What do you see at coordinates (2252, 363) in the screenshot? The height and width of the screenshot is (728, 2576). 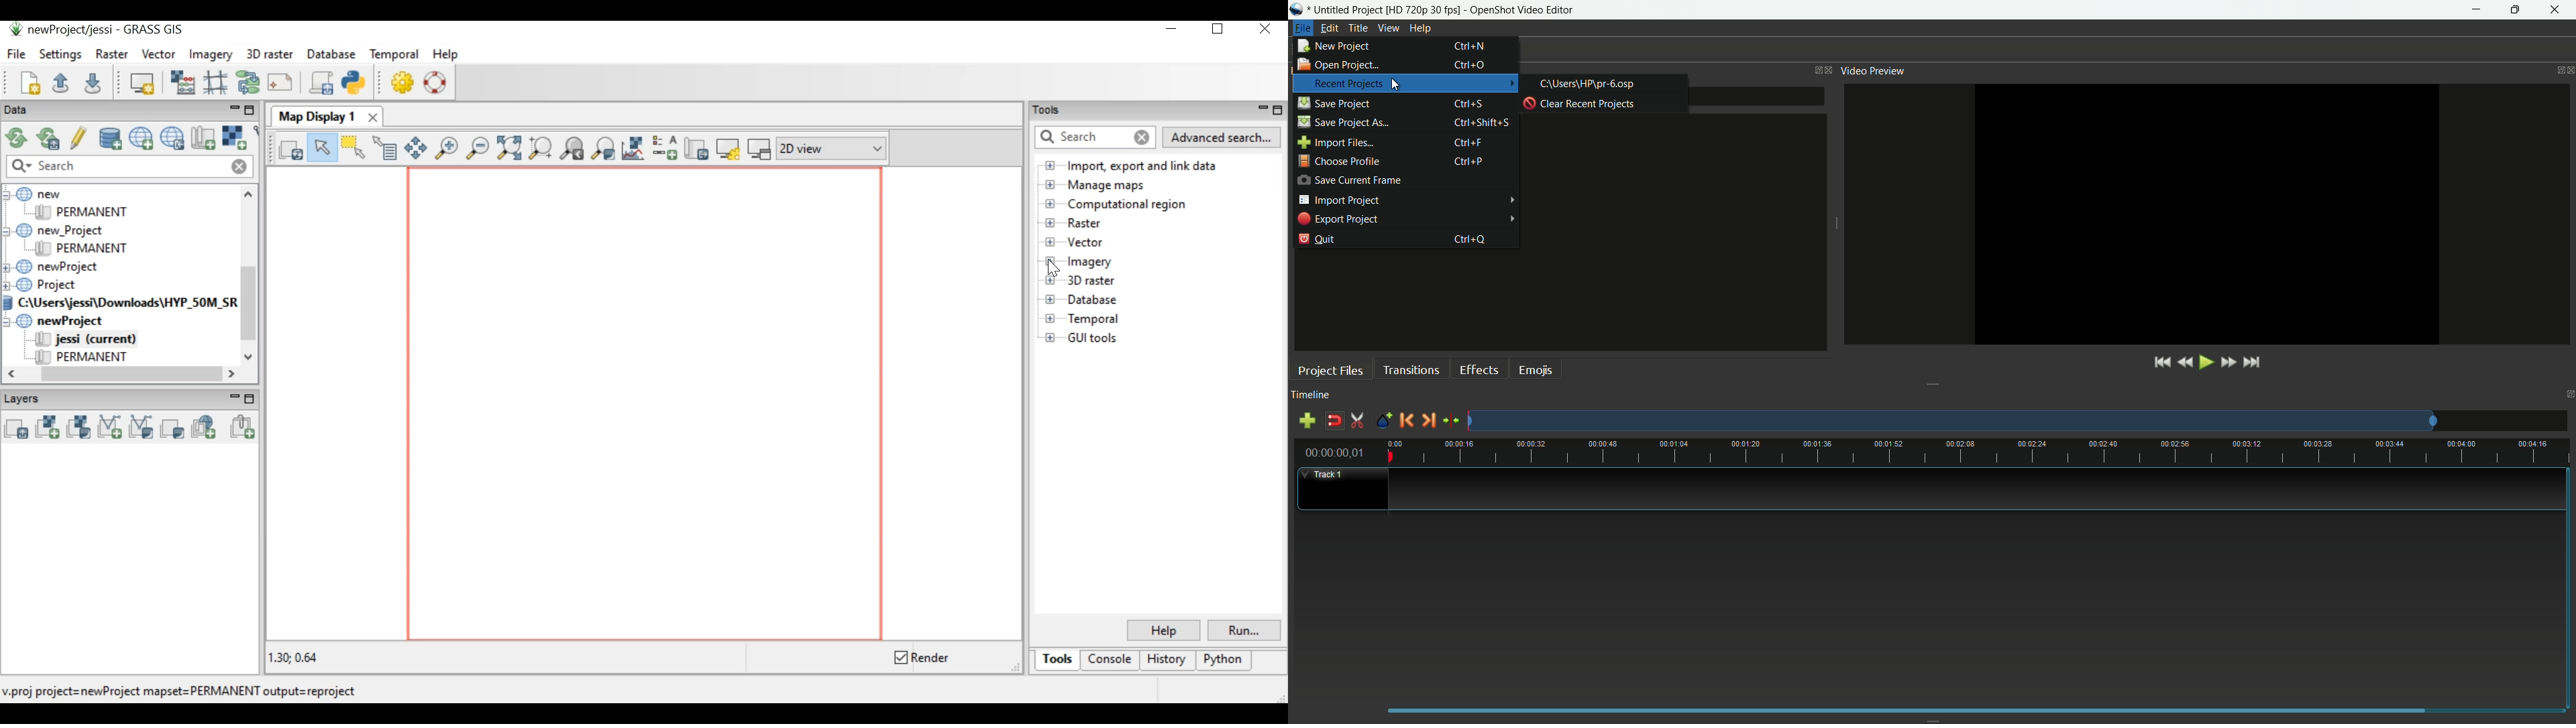 I see `jump to end` at bounding box center [2252, 363].